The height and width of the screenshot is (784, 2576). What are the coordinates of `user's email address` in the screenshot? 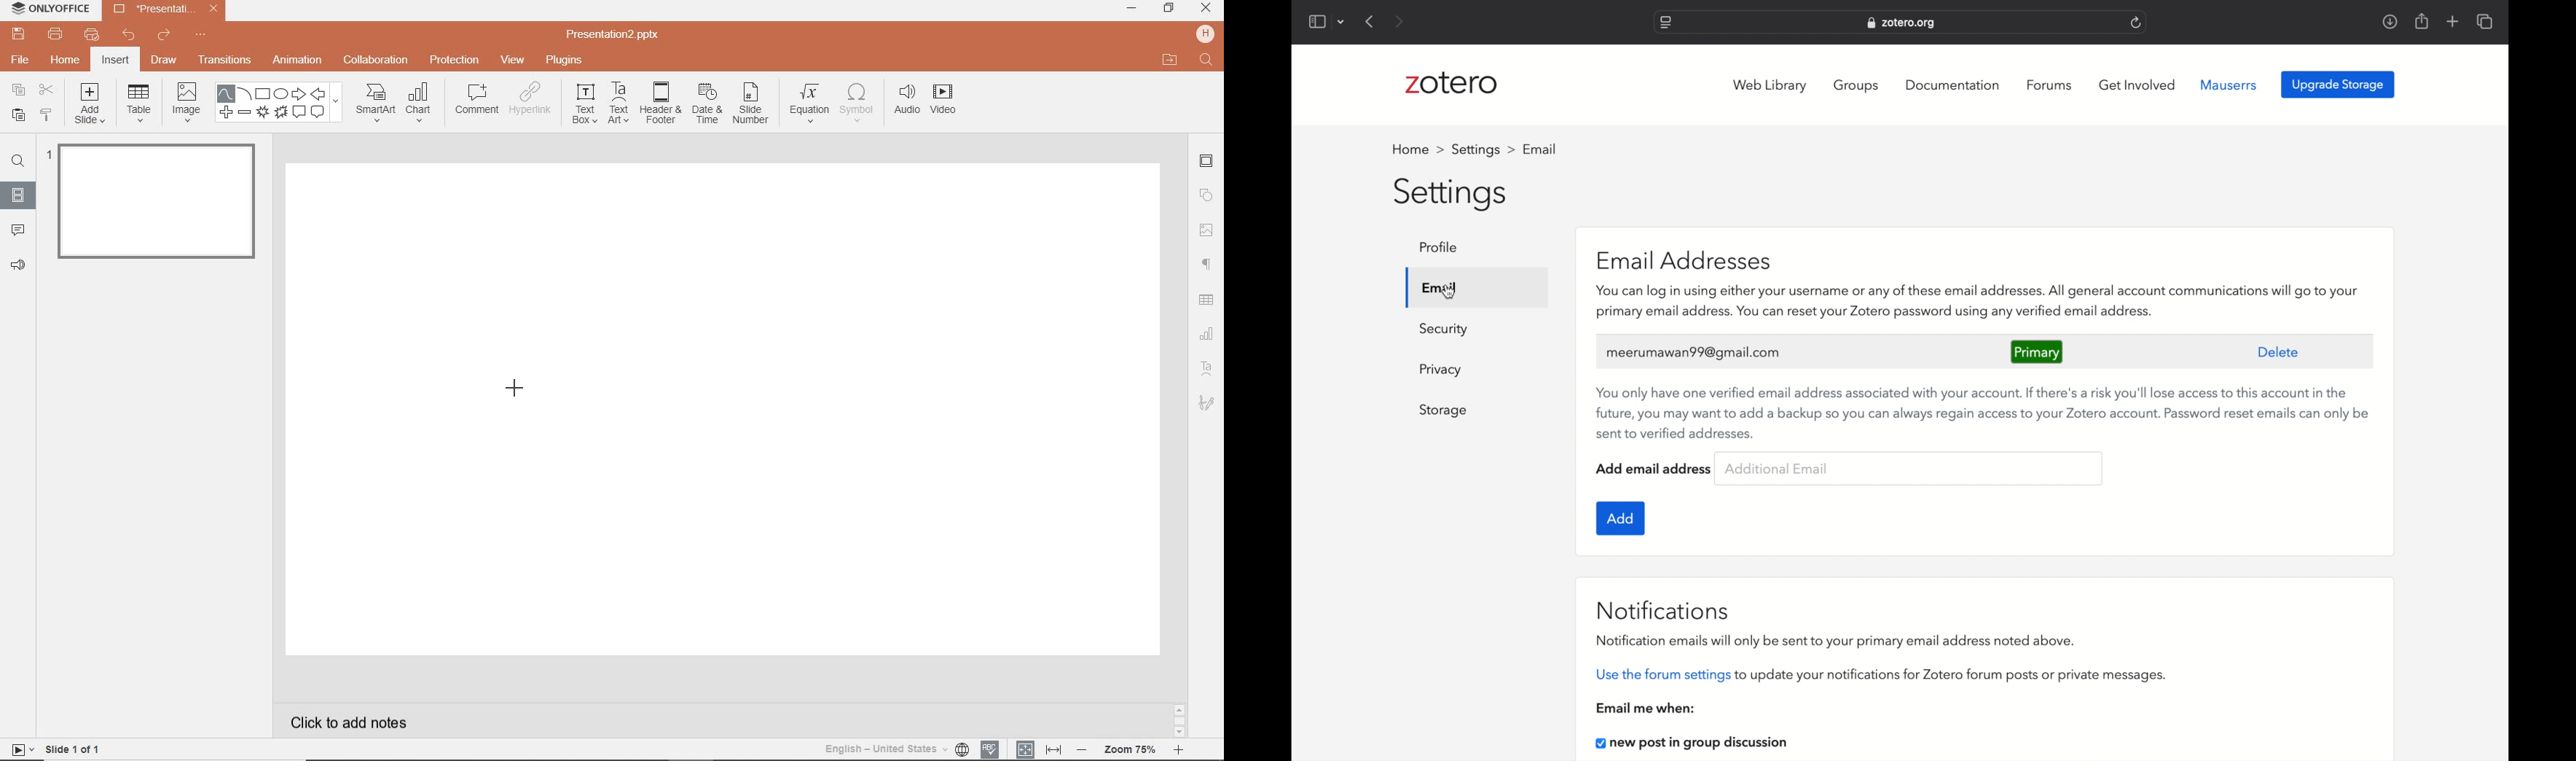 It's located at (1696, 354).